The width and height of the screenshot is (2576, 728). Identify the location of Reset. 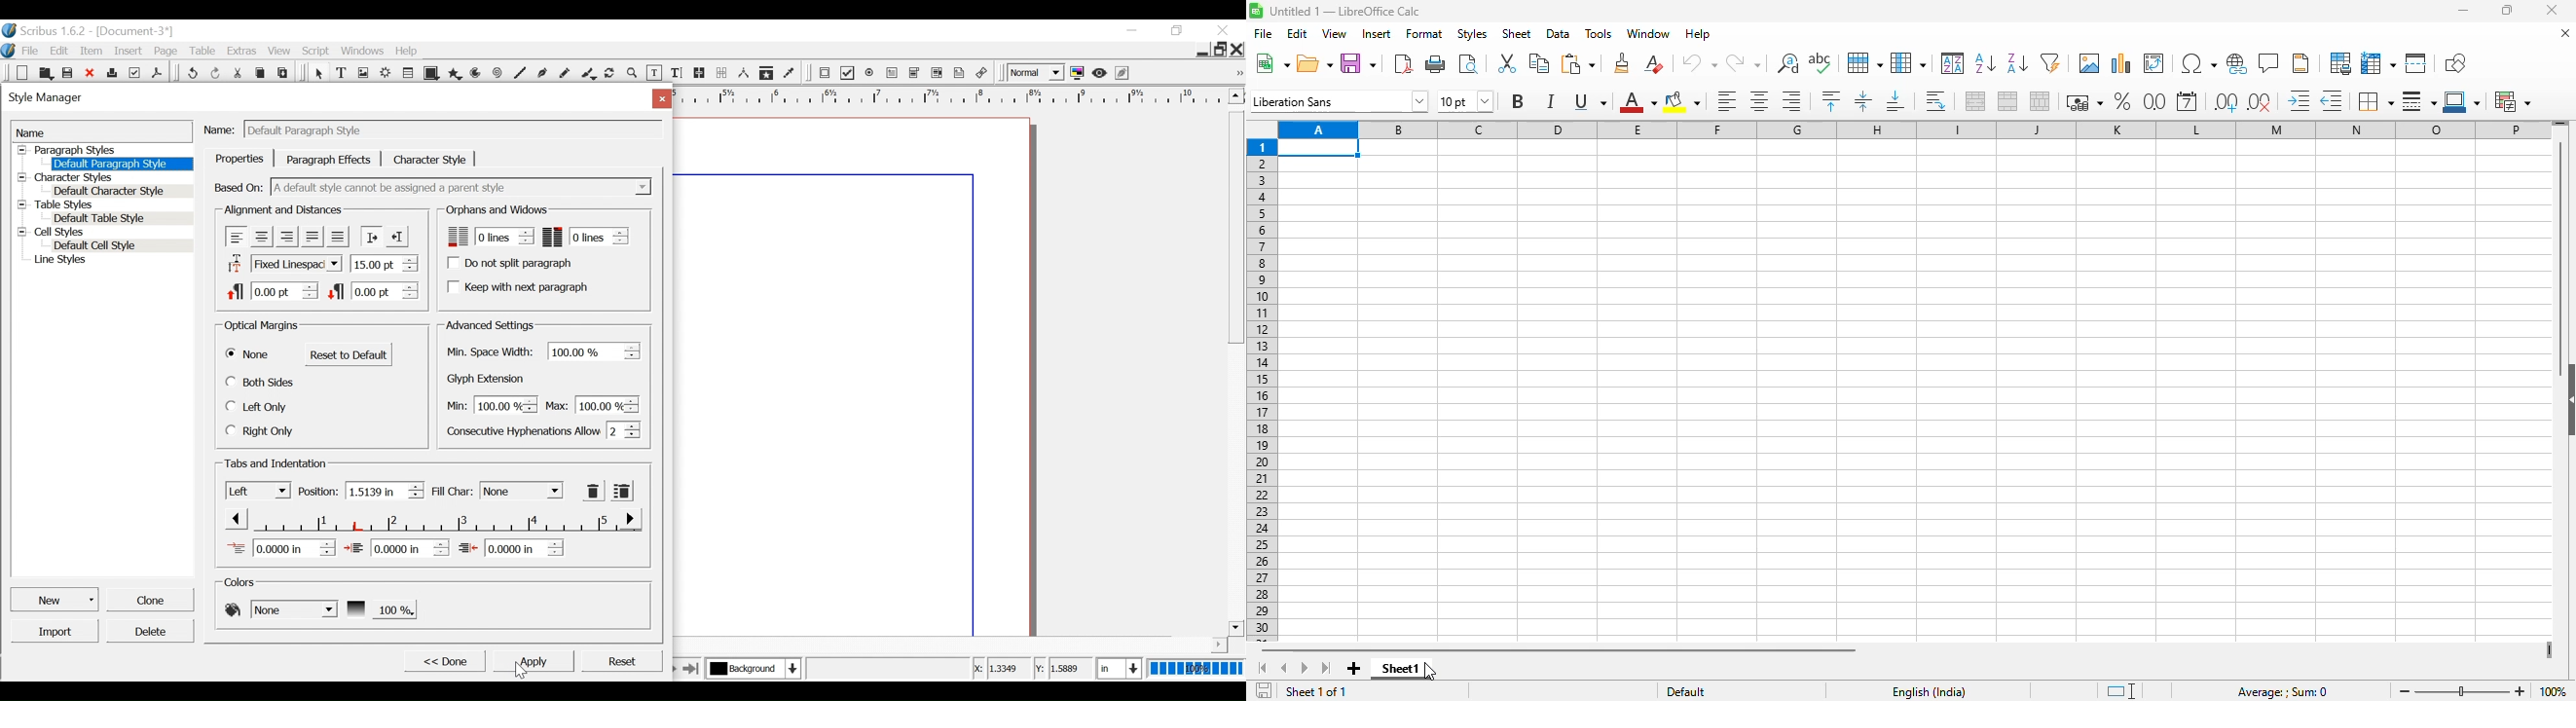
(621, 660).